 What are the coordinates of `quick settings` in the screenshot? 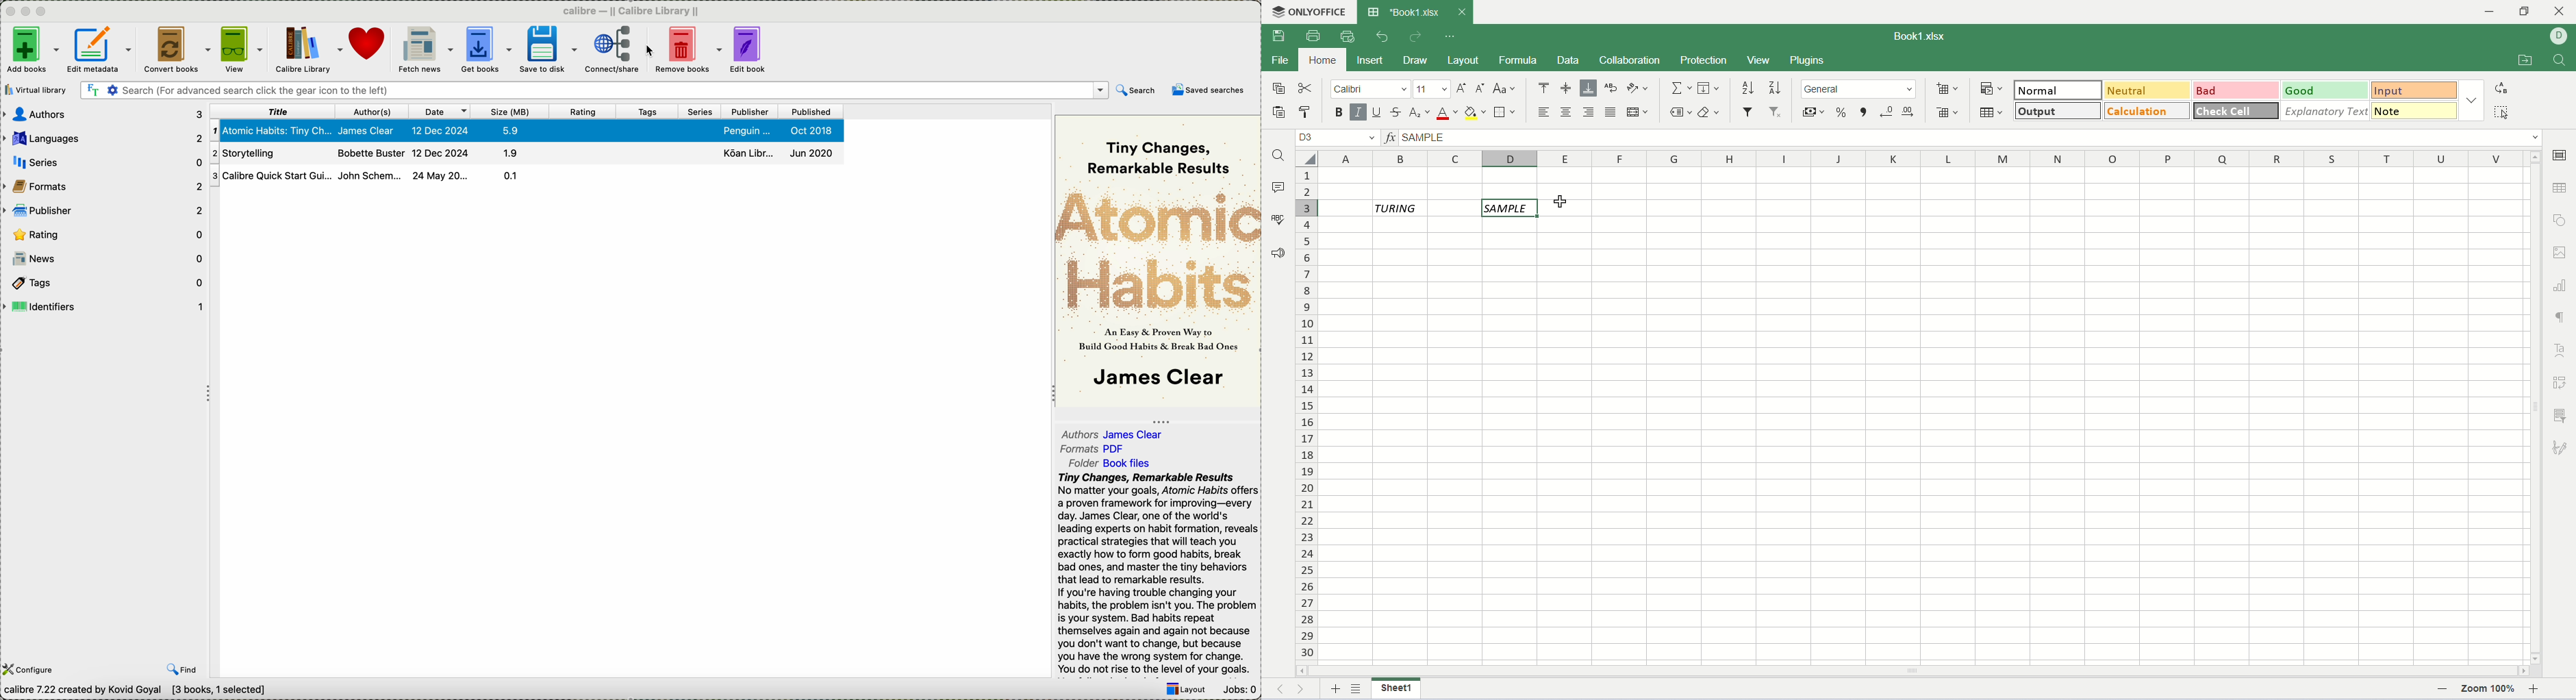 It's located at (1450, 37).